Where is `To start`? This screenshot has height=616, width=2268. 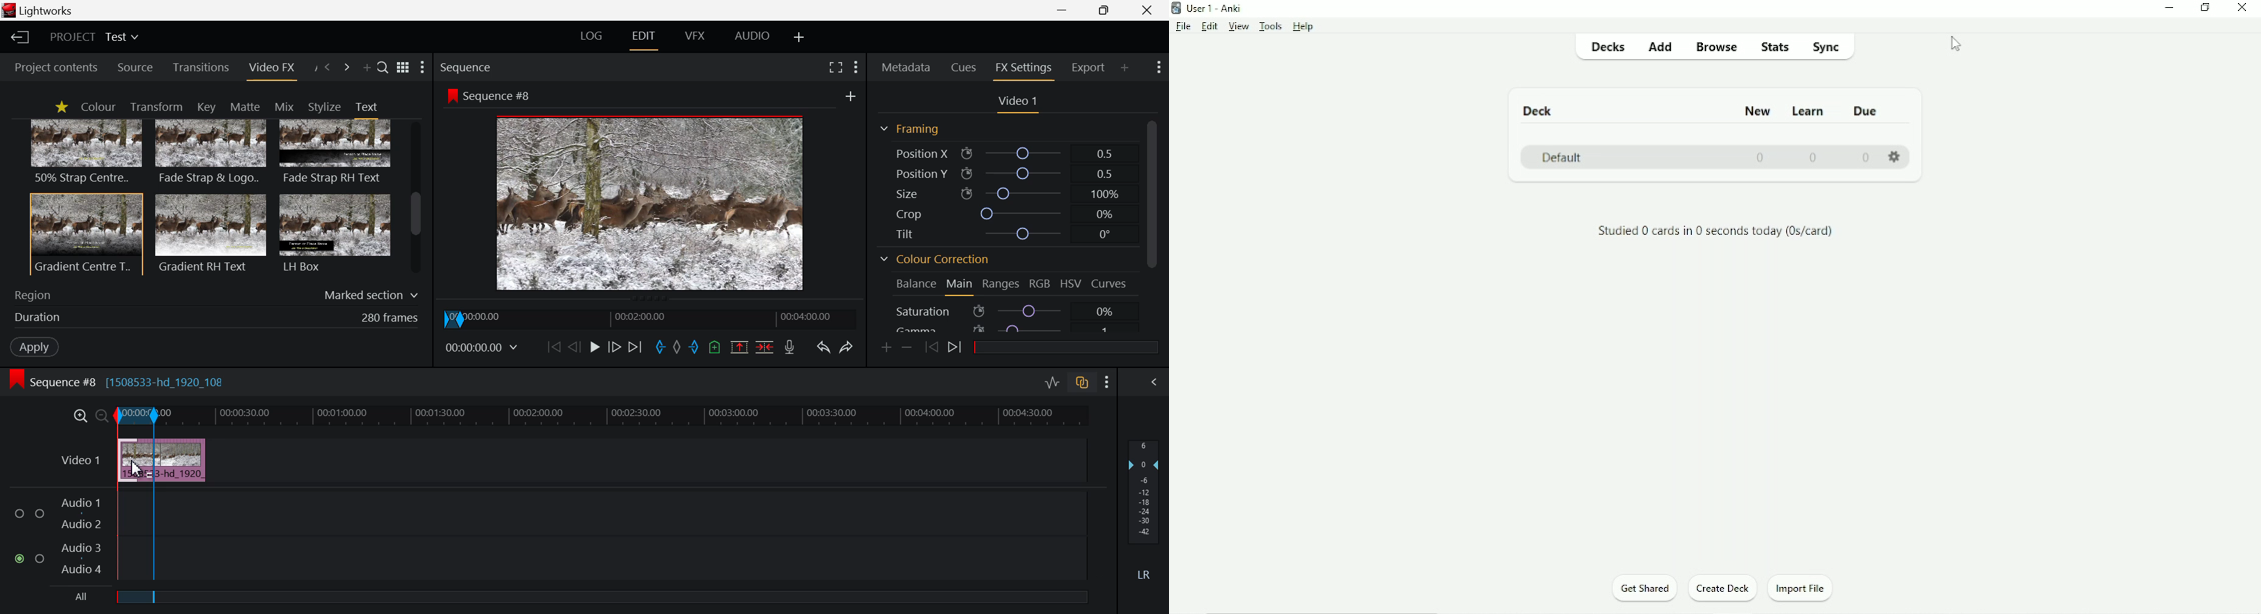
To start is located at coordinates (552, 348).